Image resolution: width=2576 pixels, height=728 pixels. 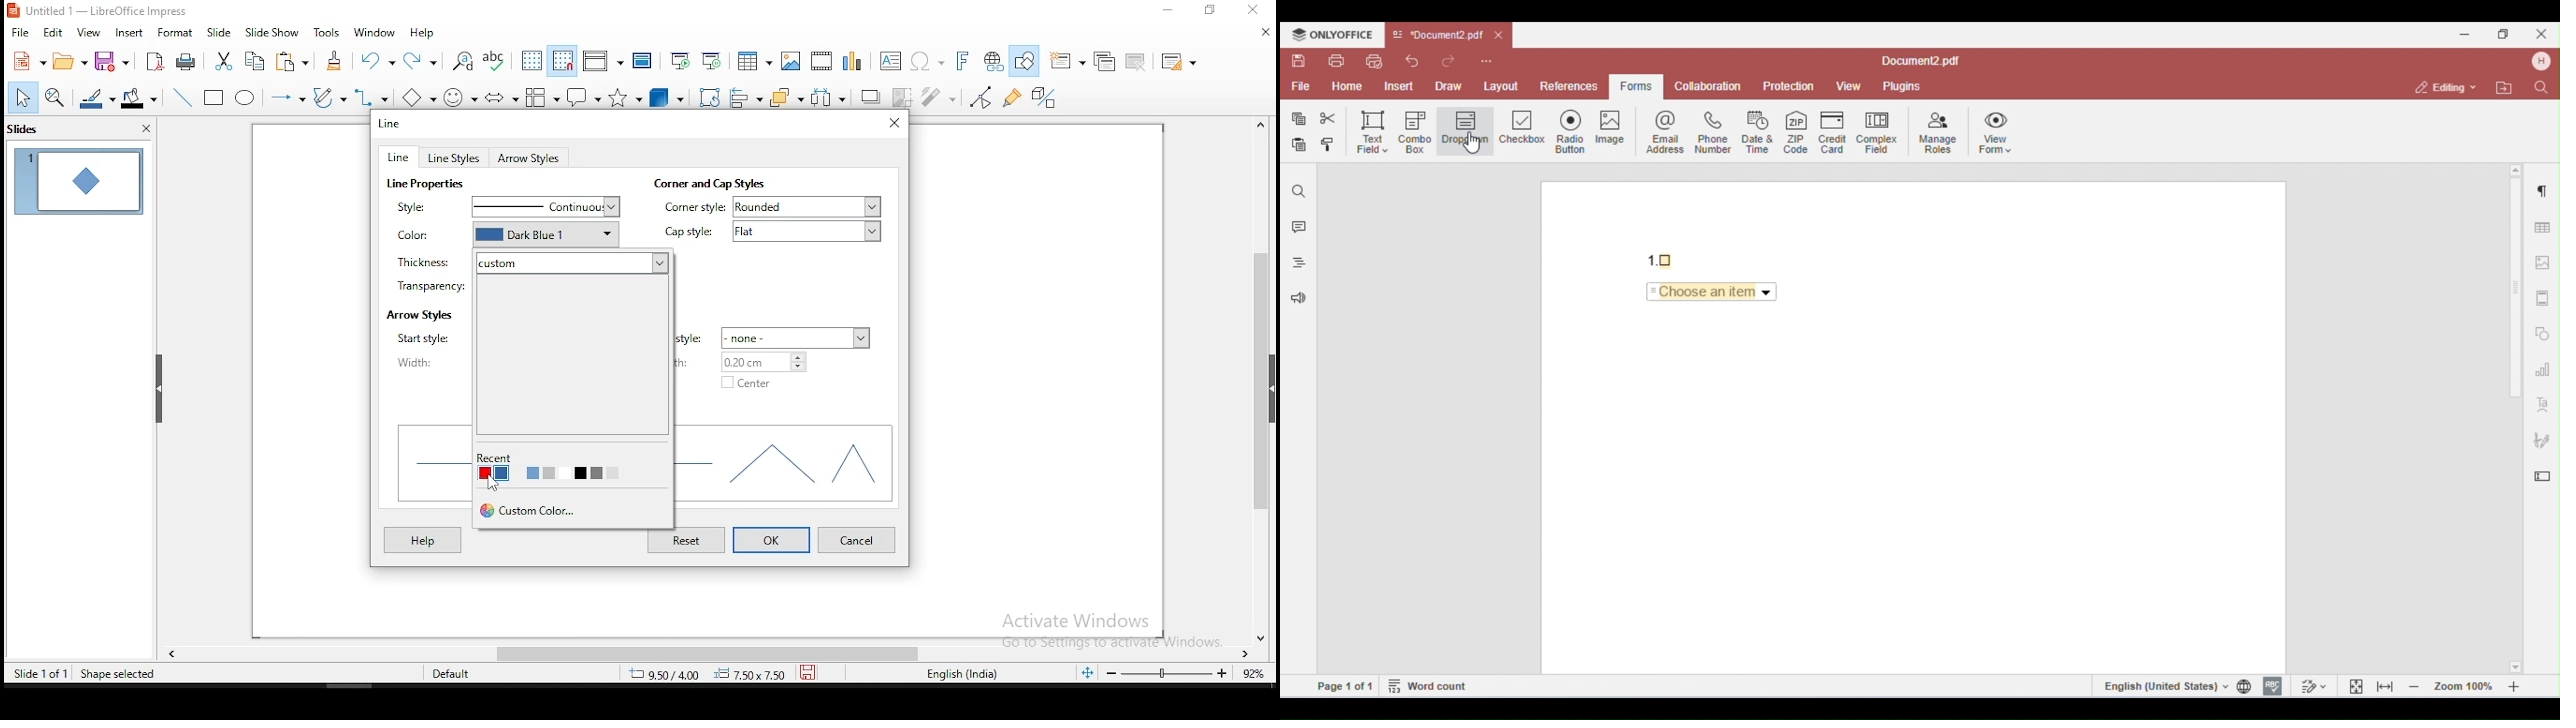 I want to click on color option, so click(x=535, y=473).